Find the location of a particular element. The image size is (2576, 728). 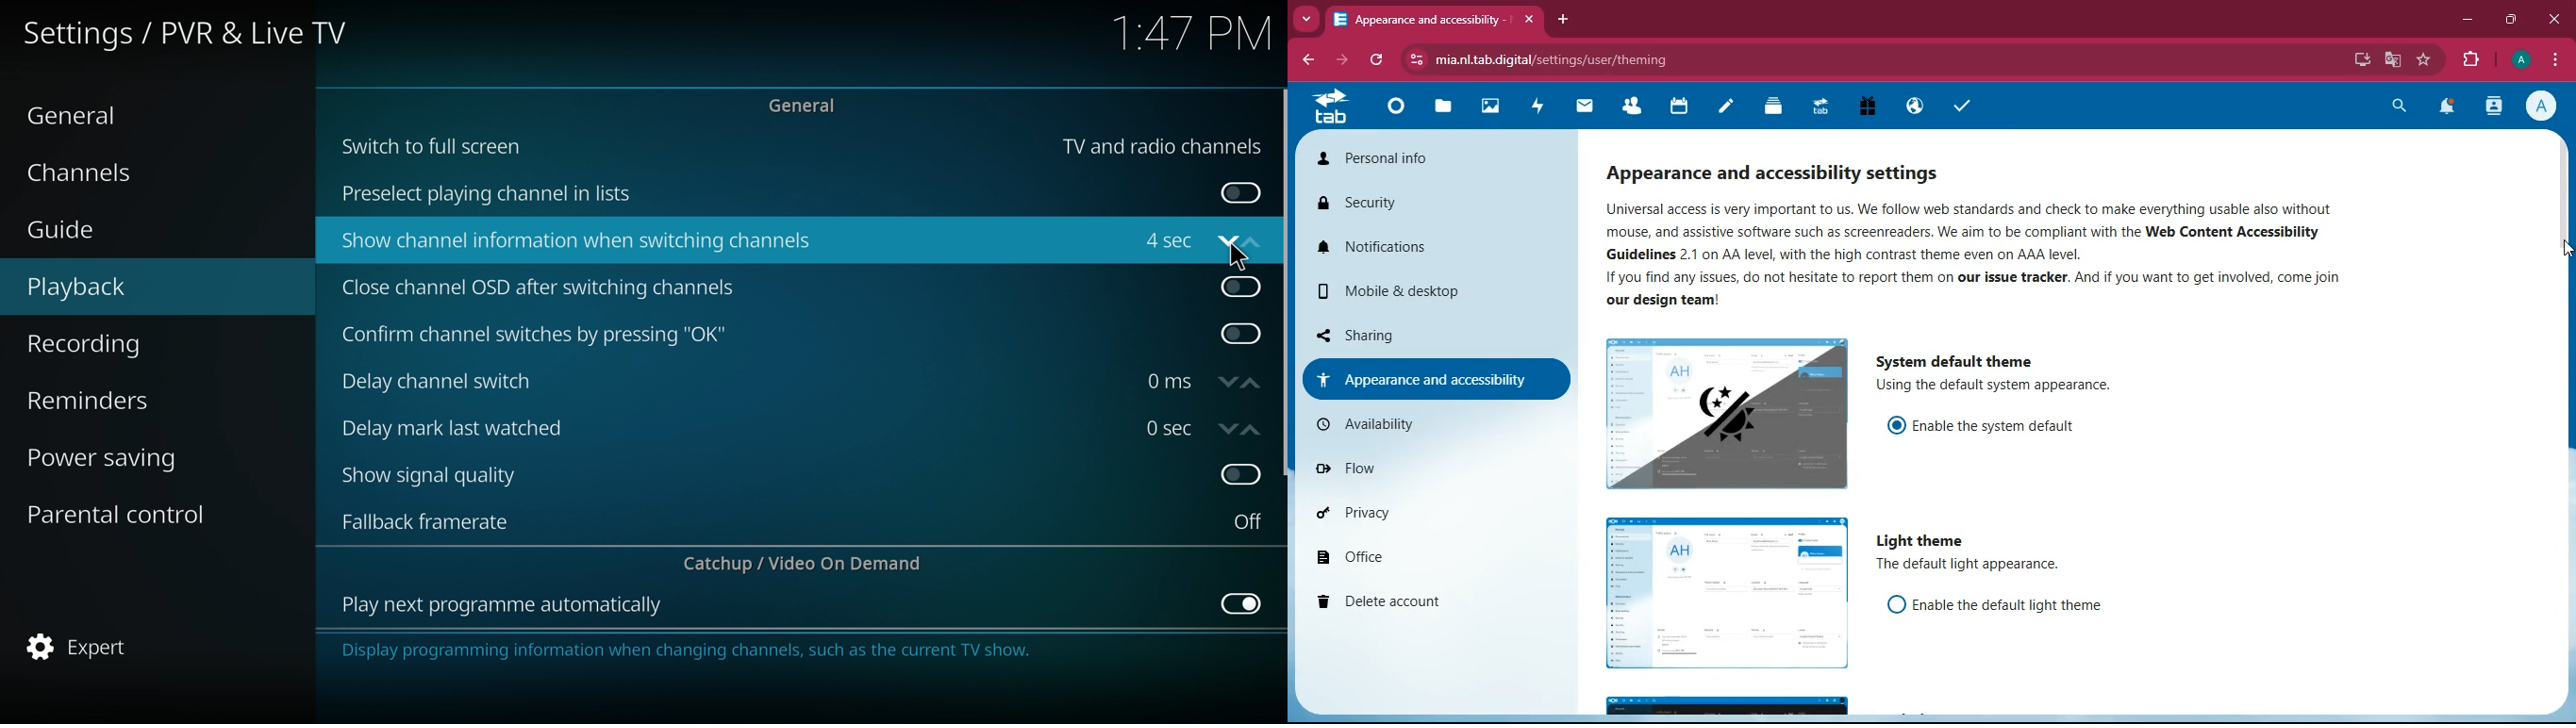

info is located at coordinates (770, 651).